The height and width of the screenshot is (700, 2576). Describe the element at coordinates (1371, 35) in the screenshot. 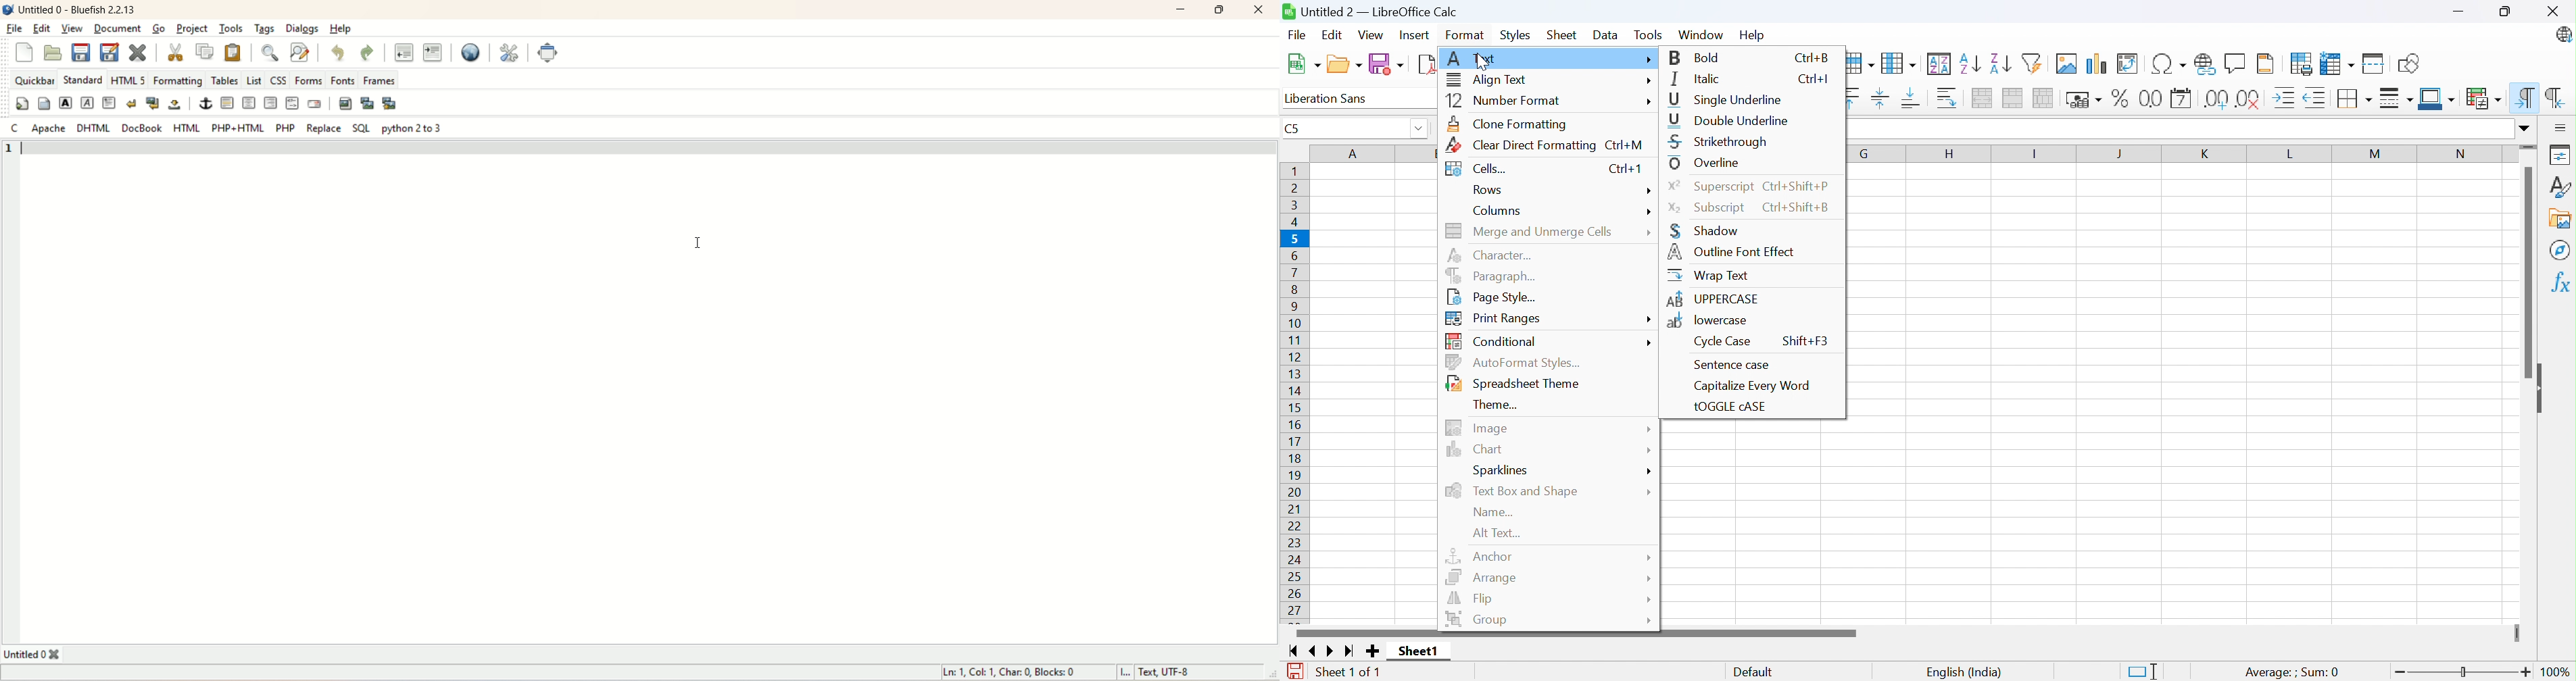

I see `View` at that location.